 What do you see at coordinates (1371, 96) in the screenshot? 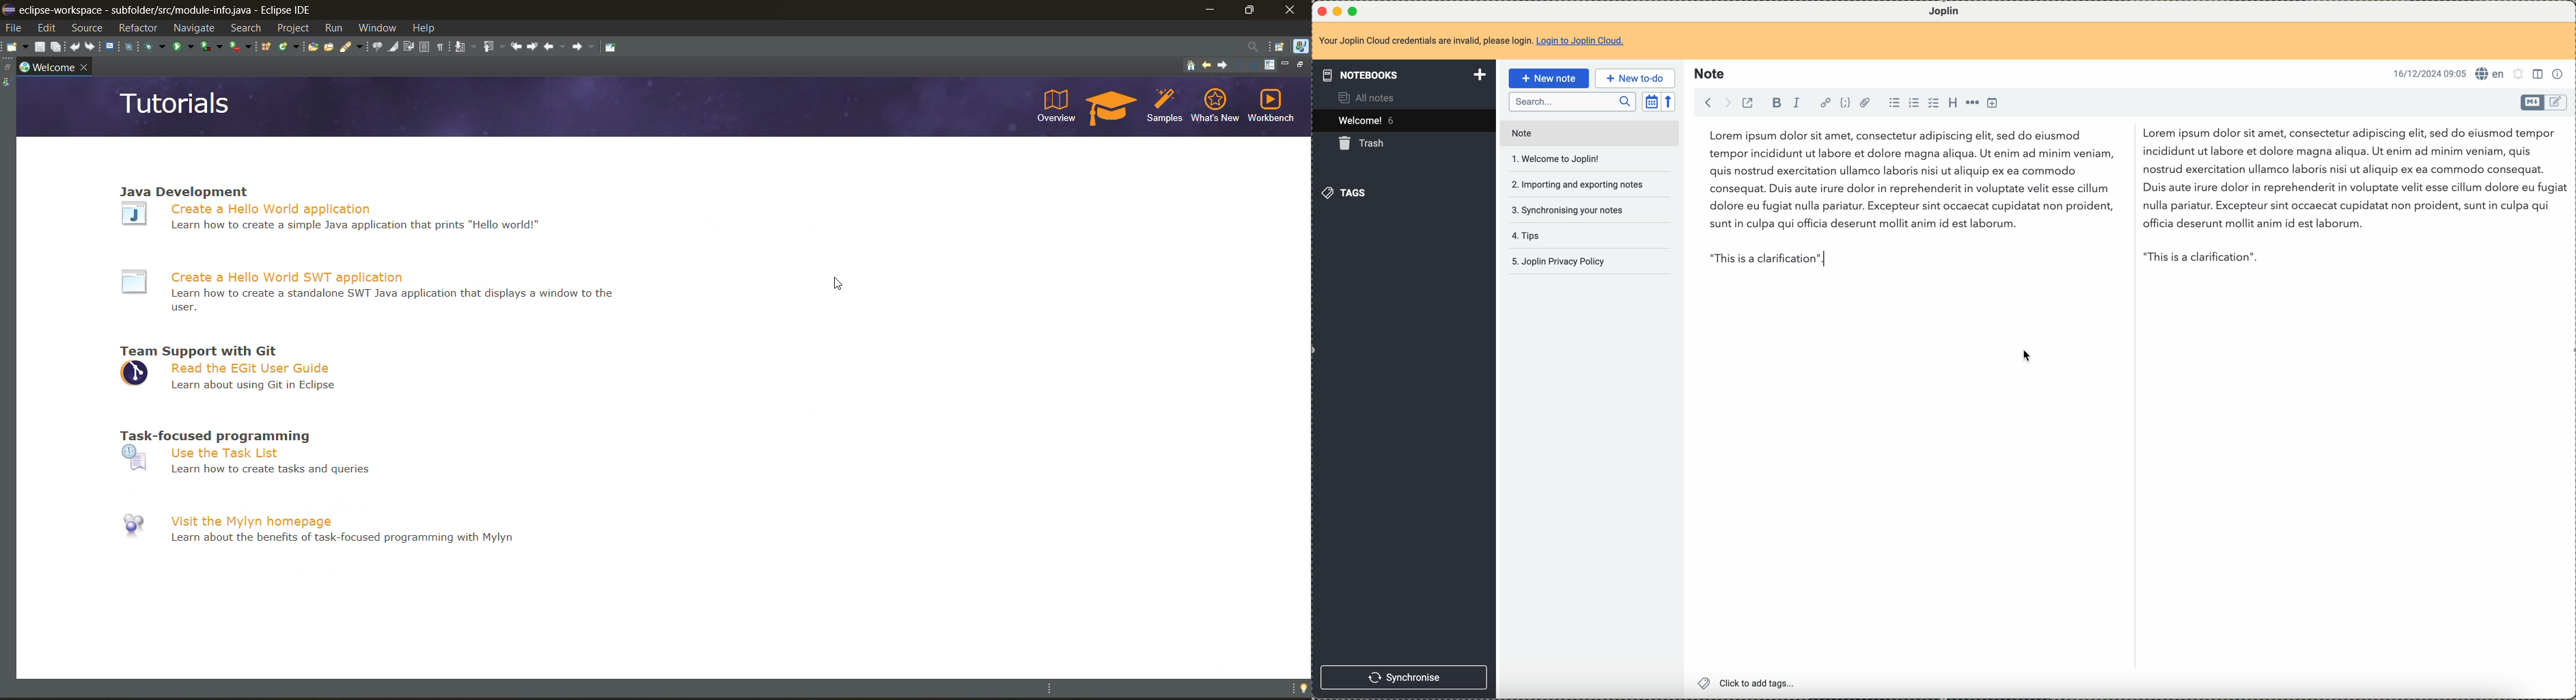
I see `all notes` at bounding box center [1371, 96].